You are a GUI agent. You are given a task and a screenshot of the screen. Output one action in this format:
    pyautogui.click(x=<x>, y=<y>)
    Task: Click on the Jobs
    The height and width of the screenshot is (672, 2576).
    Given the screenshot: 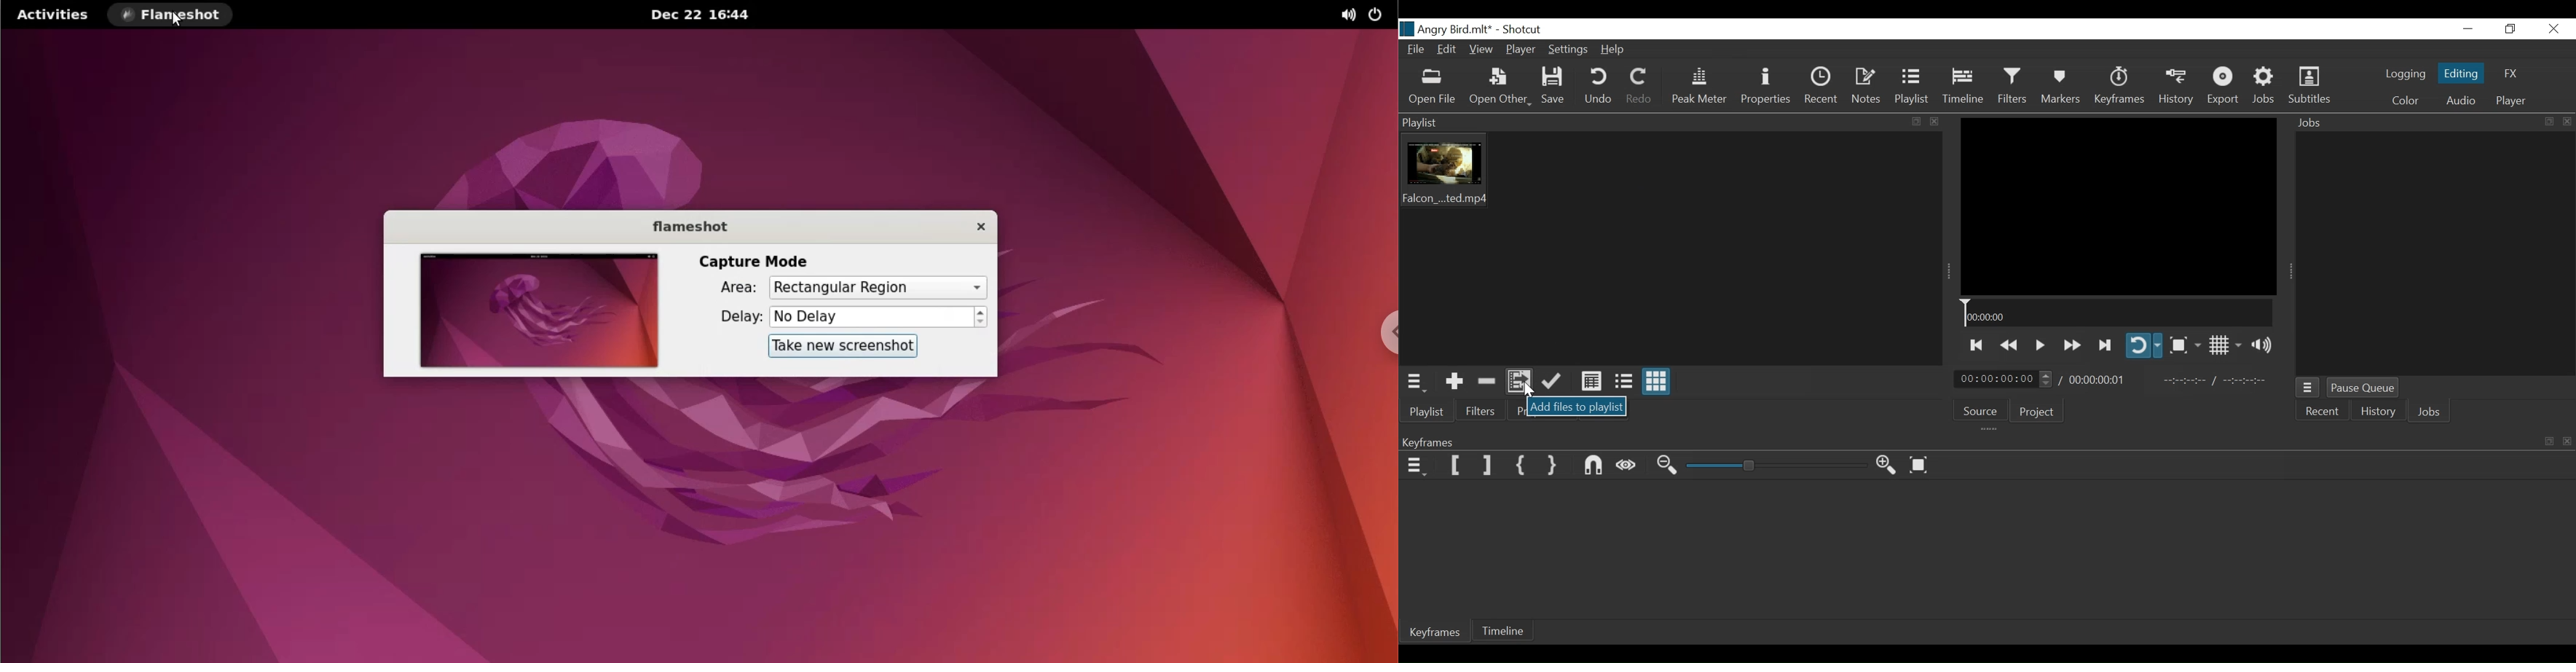 What is the action you would take?
    pyautogui.click(x=2430, y=413)
    